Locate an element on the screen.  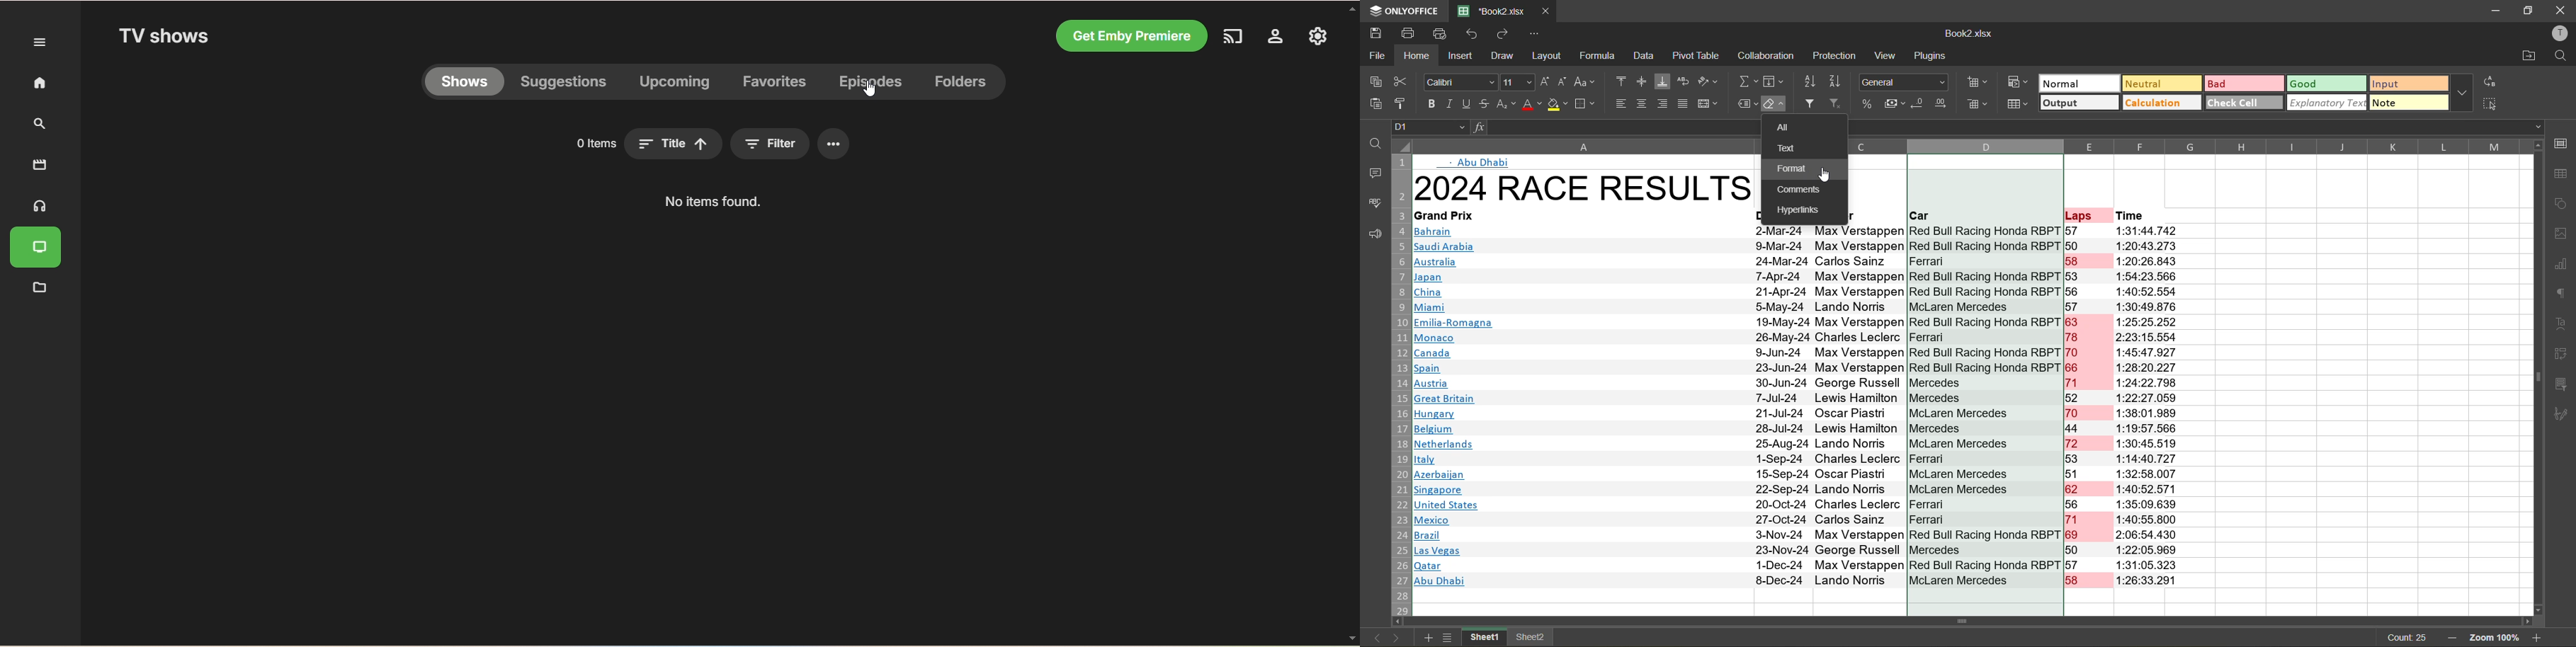
zoom out is located at coordinates (2455, 639).